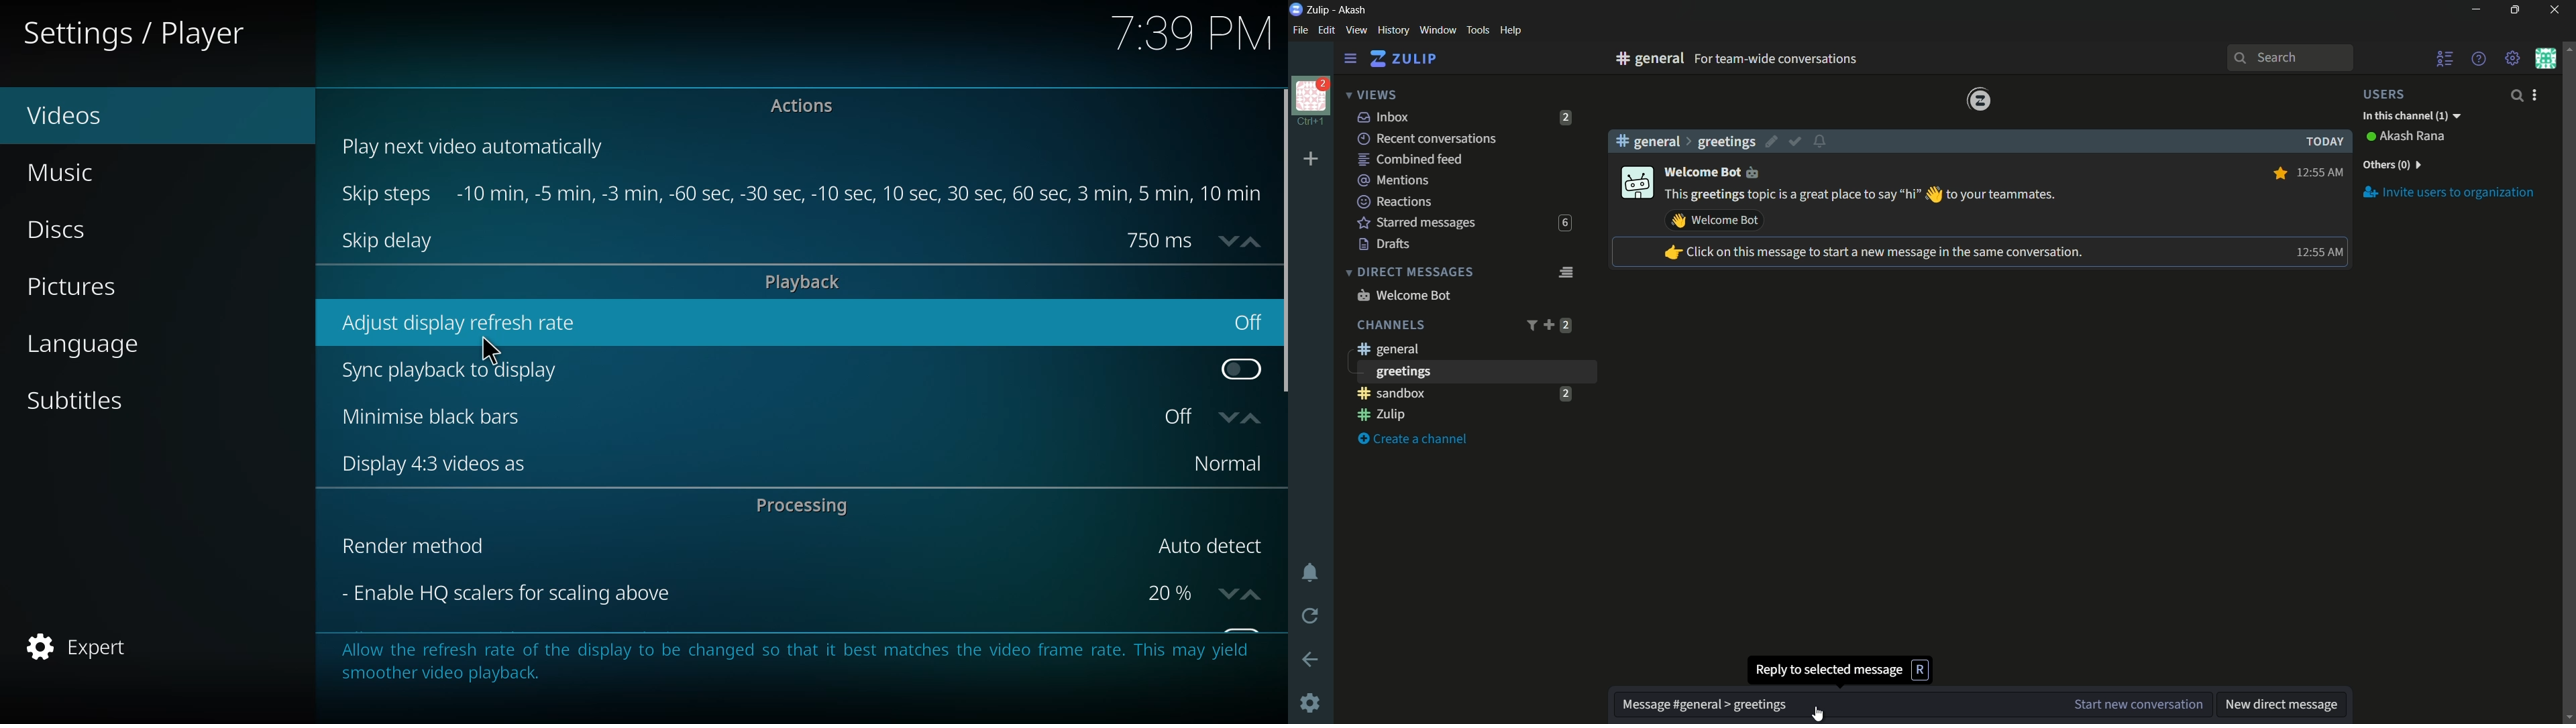 The height and width of the screenshot is (728, 2576). I want to click on starred messages, so click(1417, 223).